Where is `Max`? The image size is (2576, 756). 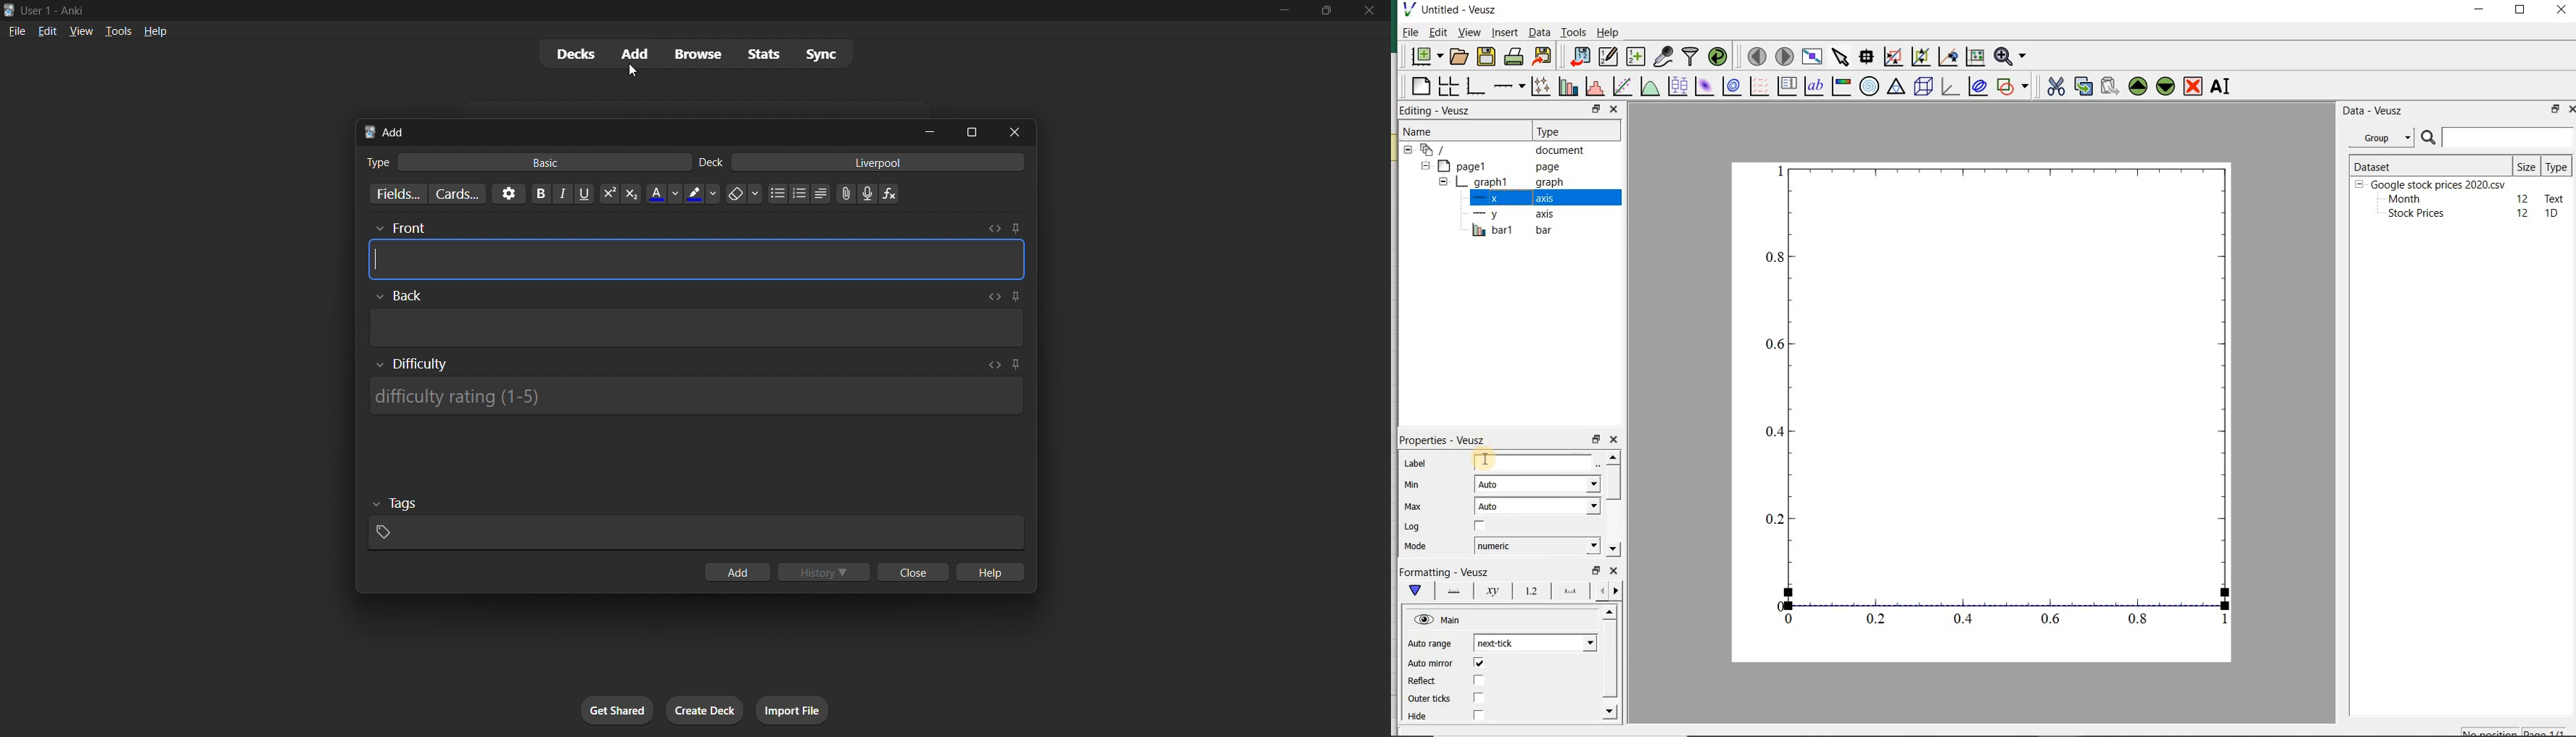 Max is located at coordinates (1414, 508).